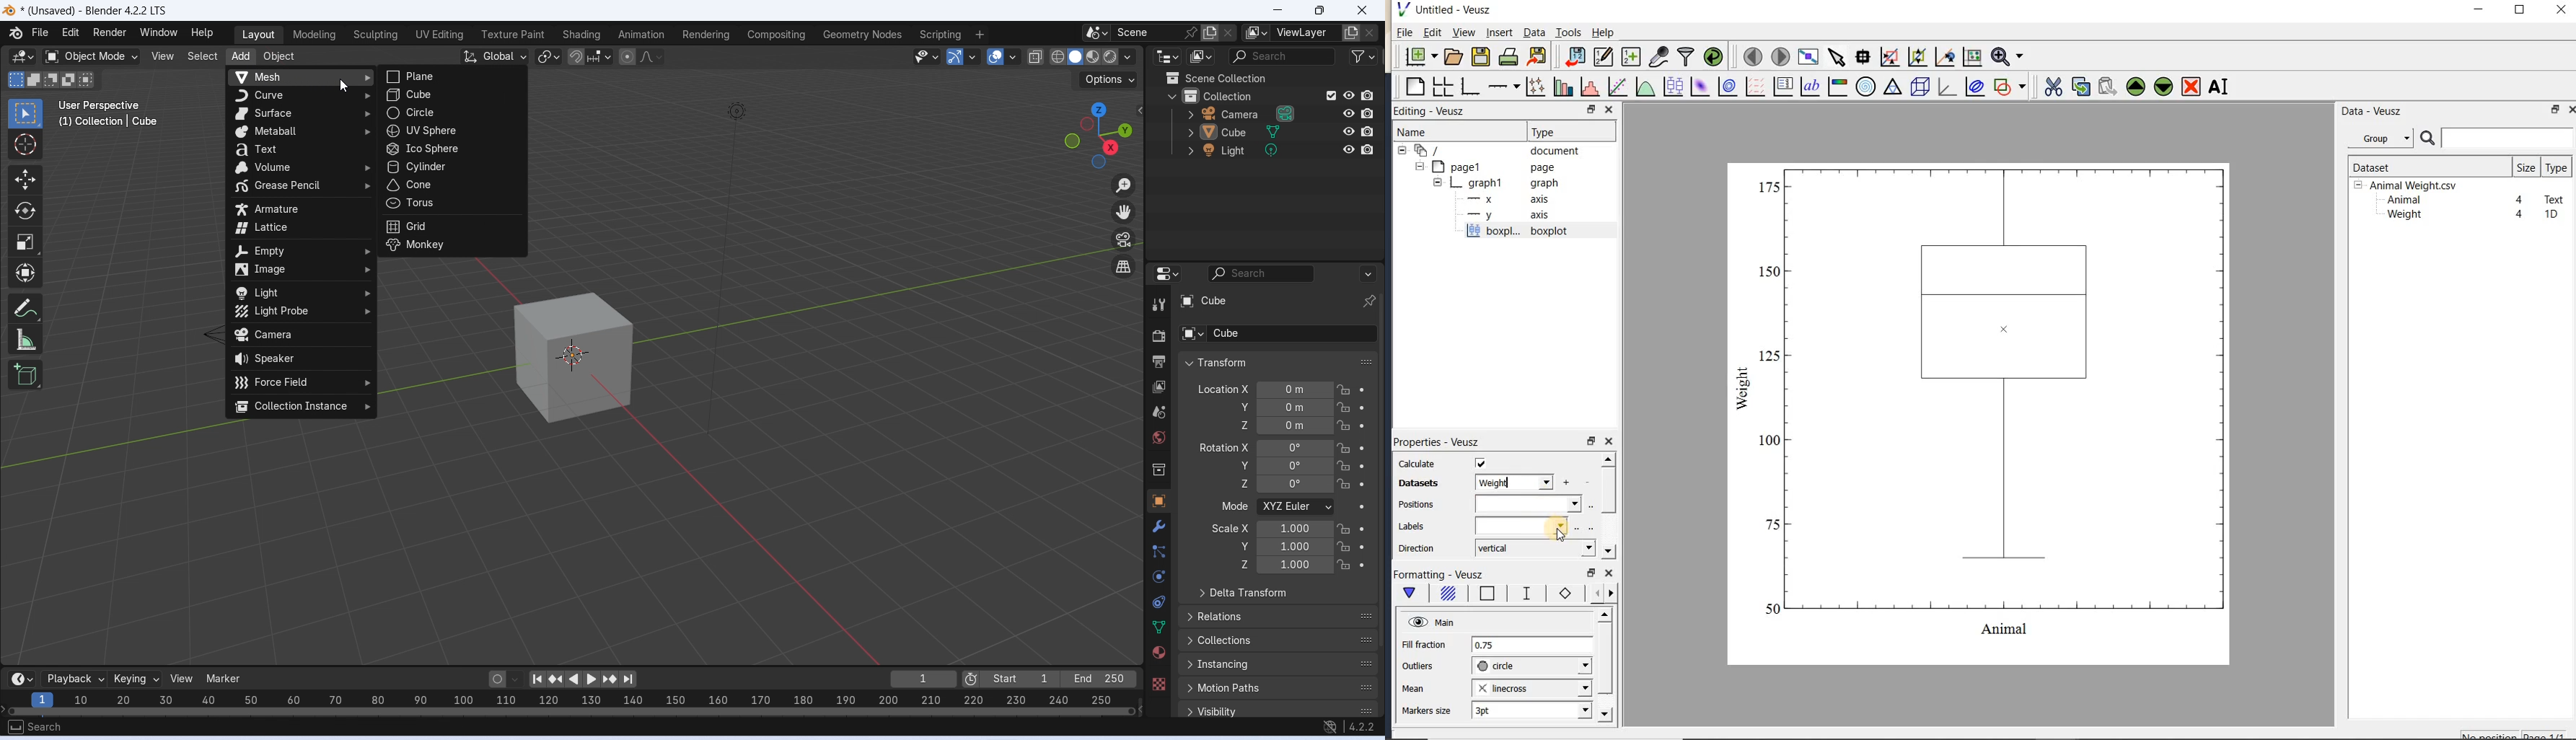 The height and width of the screenshot is (756, 2576). What do you see at coordinates (1240, 407) in the screenshot?
I see `y` at bounding box center [1240, 407].